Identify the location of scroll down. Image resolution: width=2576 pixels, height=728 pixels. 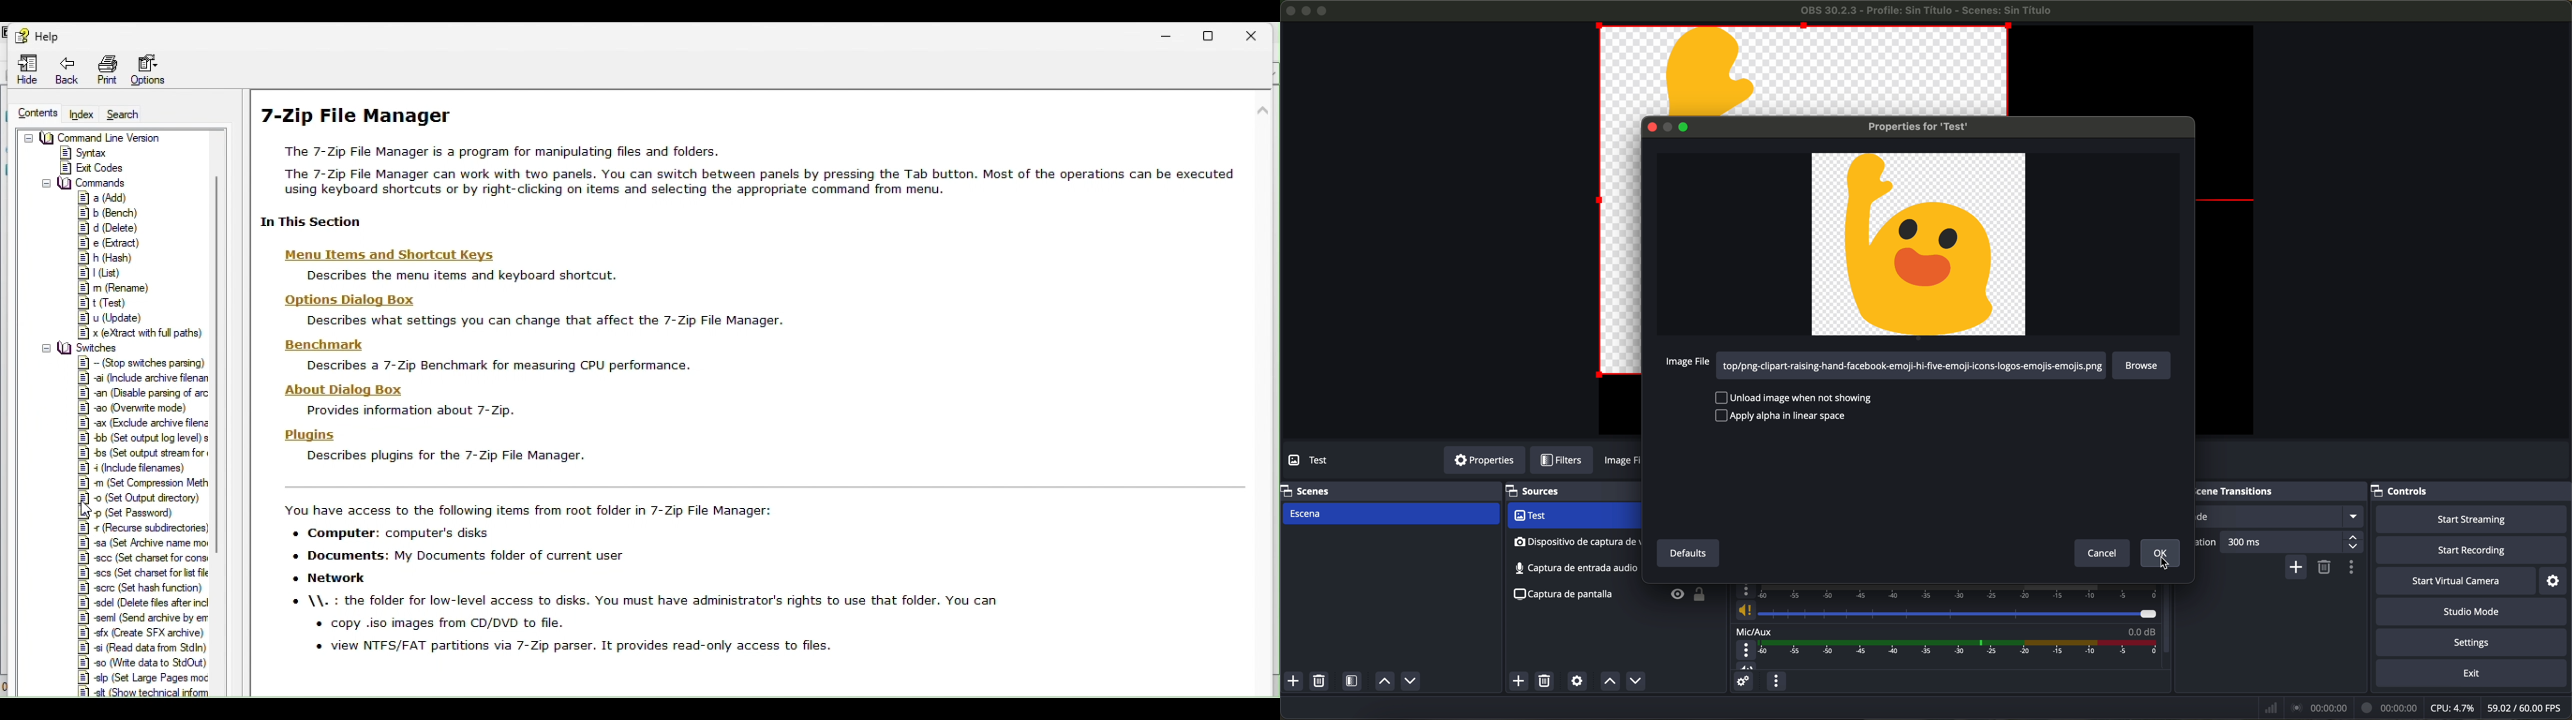
(2168, 610).